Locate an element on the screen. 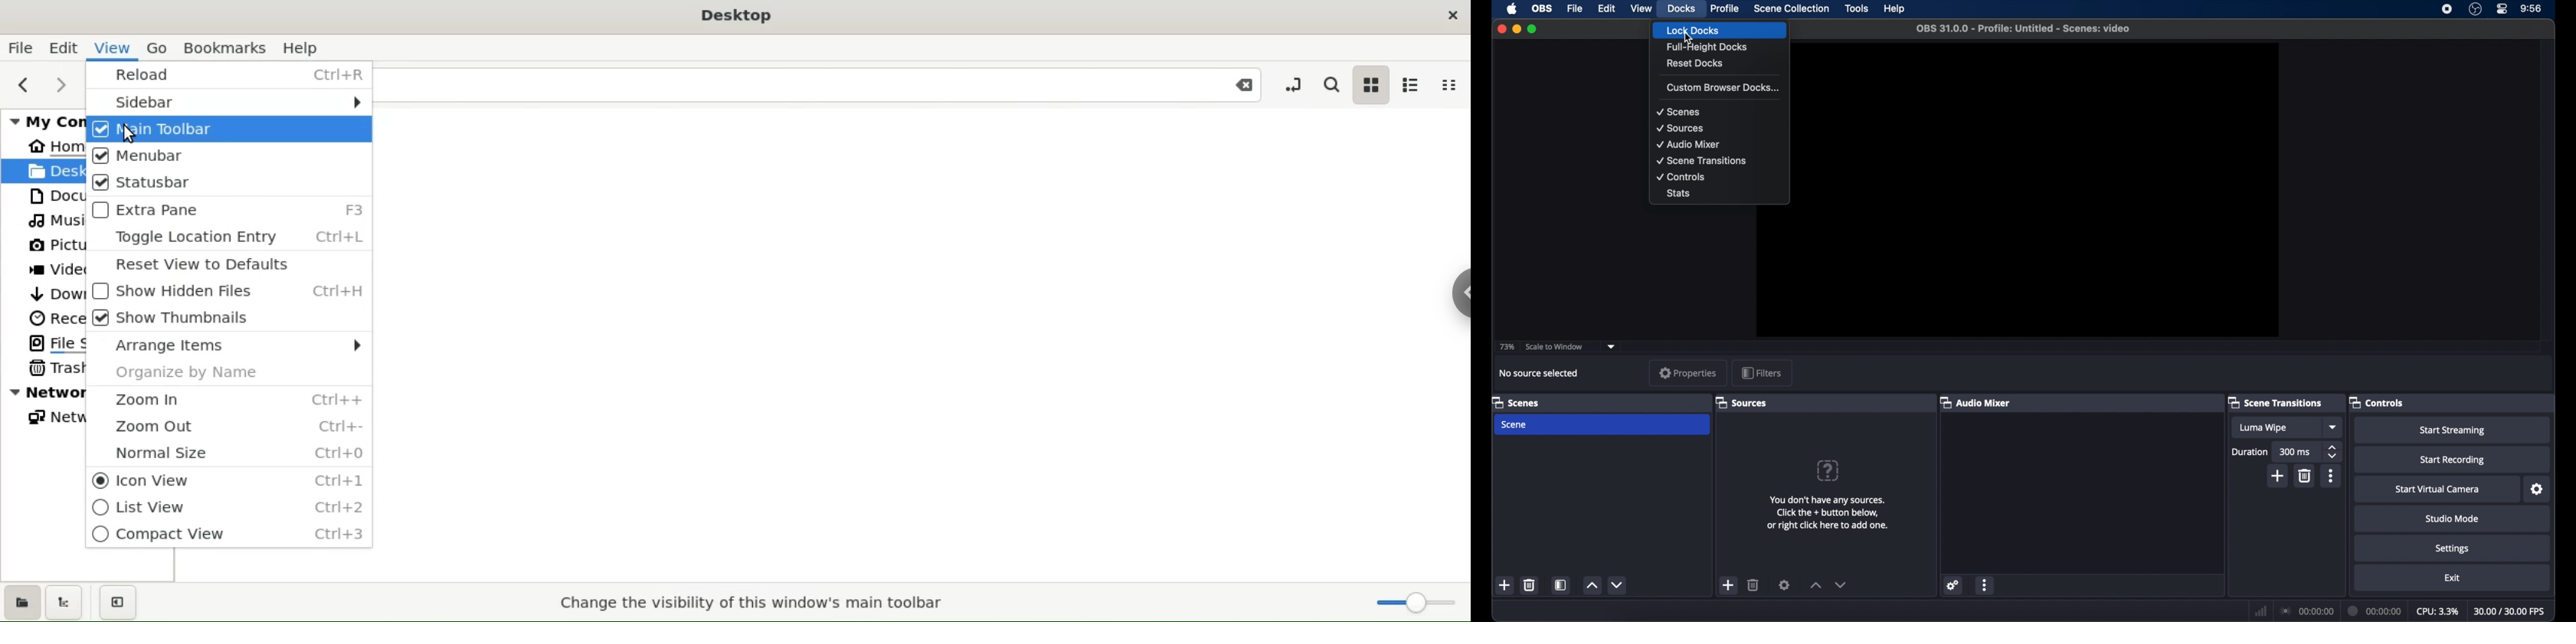 This screenshot has height=644, width=2576. delete is located at coordinates (1529, 585).